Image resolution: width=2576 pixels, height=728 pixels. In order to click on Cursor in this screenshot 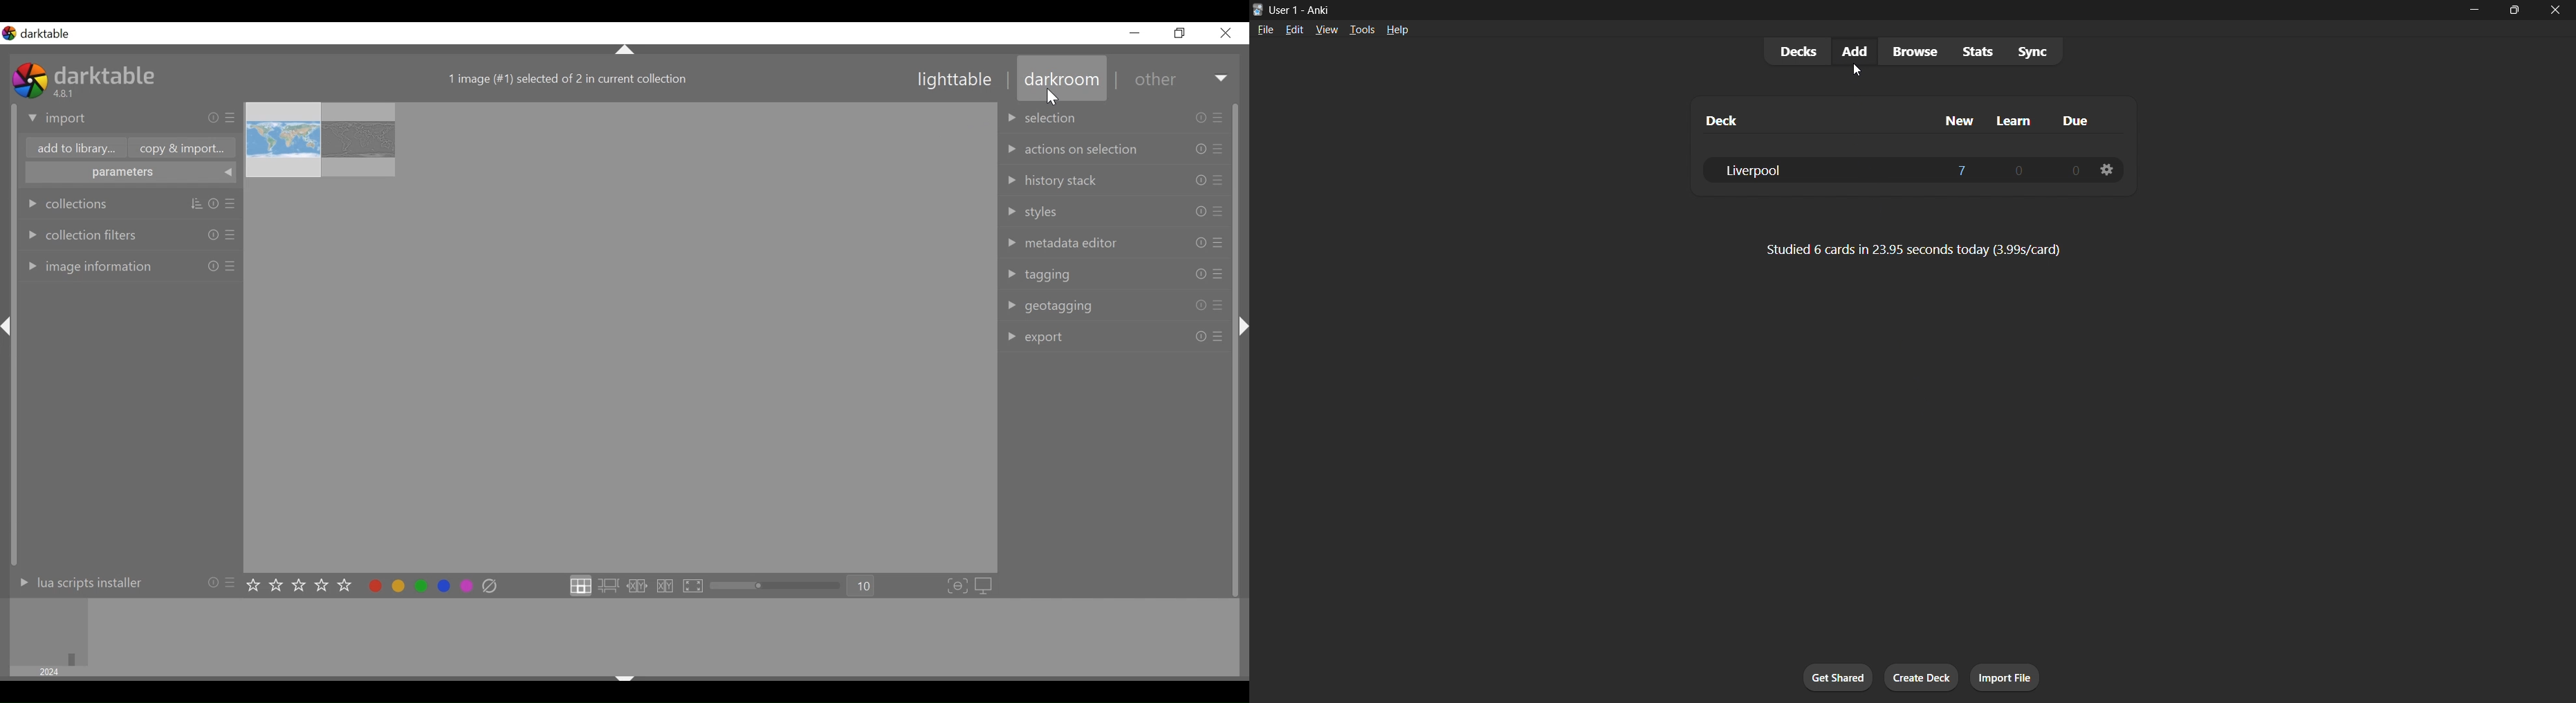, I will do `click(1055, 98)`.